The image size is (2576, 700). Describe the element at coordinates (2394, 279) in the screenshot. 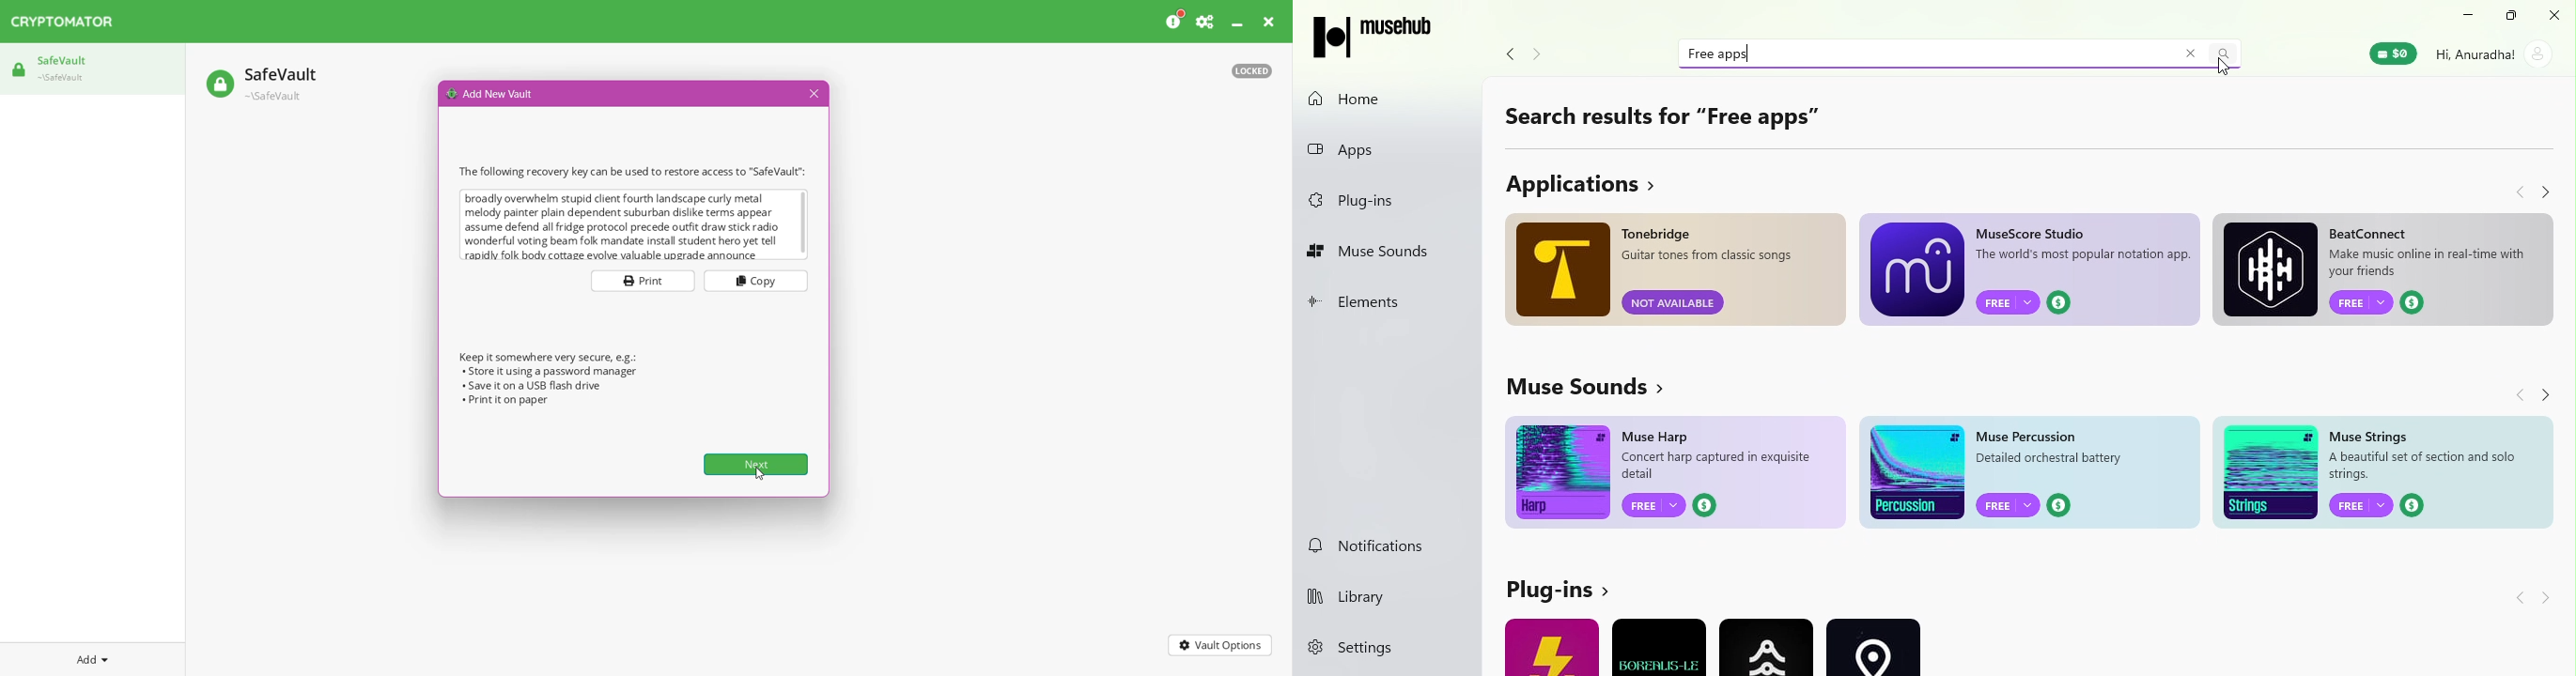

I see `Ad` at that location.